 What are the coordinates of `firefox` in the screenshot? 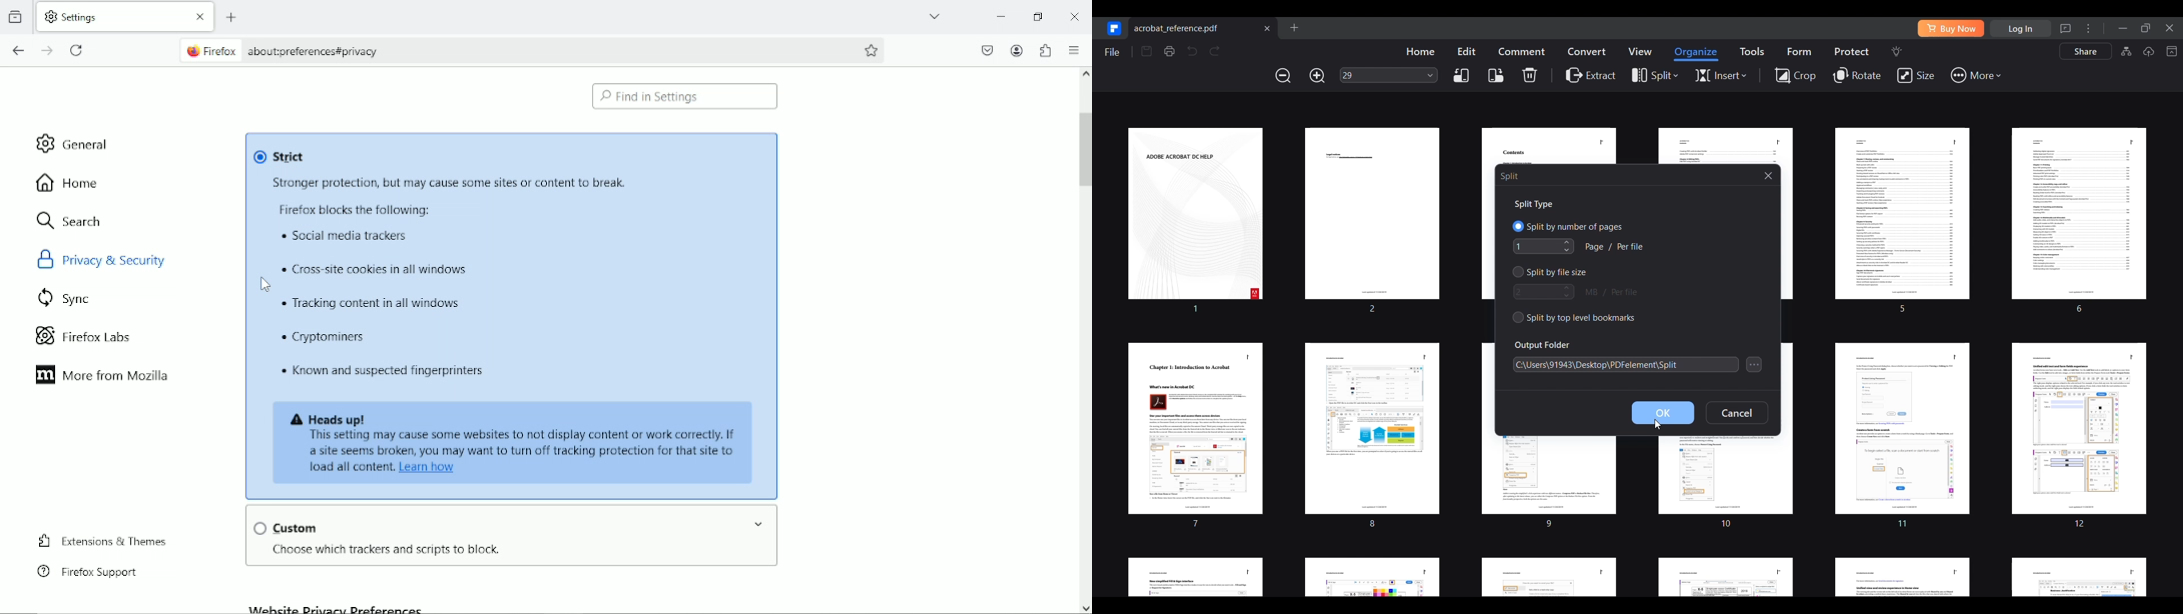 It's located at (210, 50).